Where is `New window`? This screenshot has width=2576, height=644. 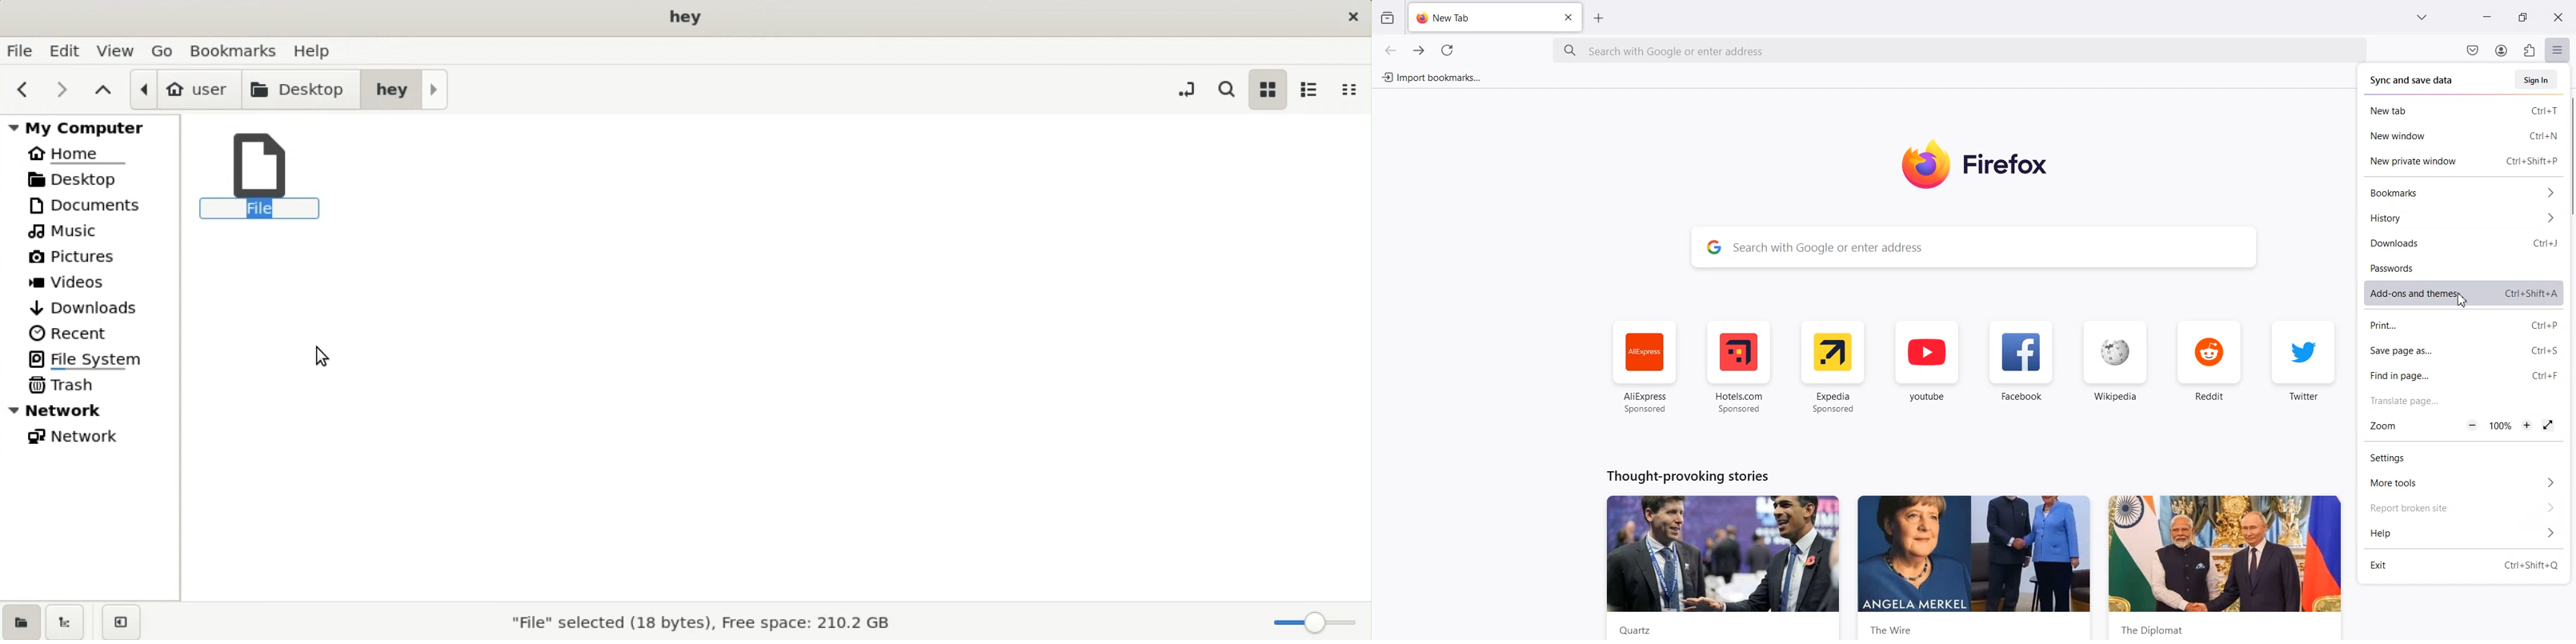
New window is located at coordinates (2461, 135).